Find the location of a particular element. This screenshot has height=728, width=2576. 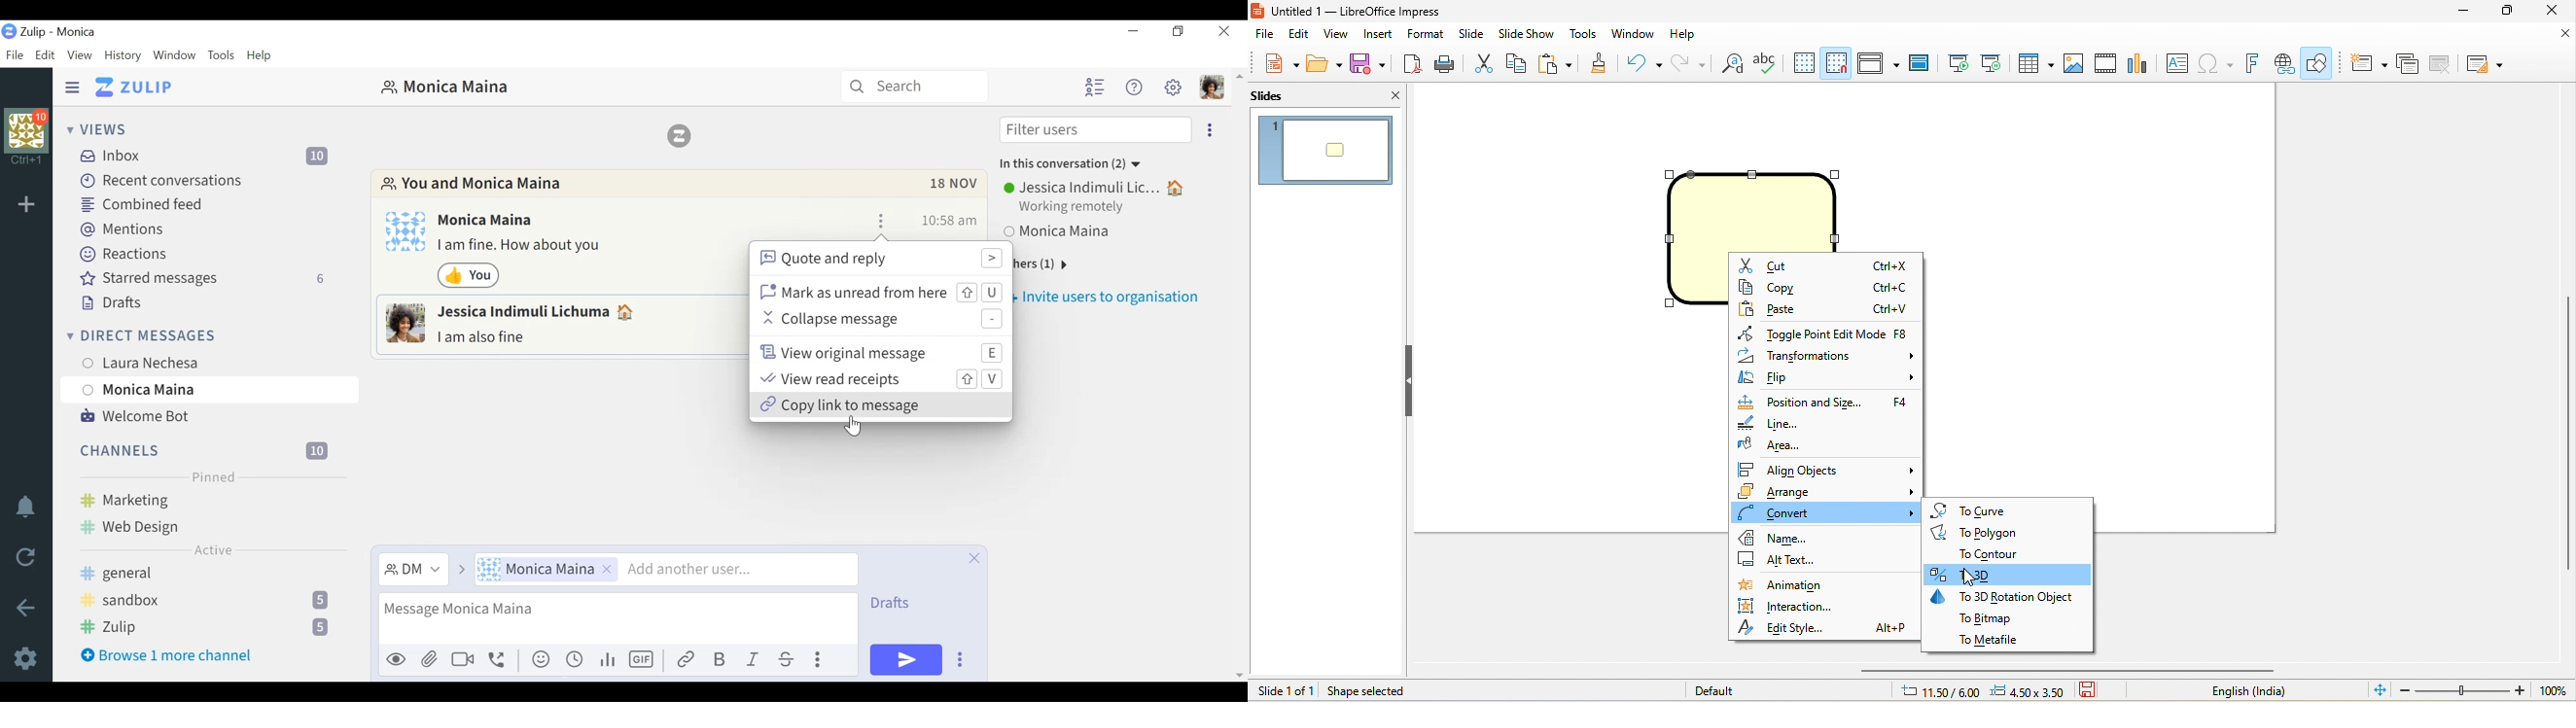

Cursor is located at coordinates (210, 403).